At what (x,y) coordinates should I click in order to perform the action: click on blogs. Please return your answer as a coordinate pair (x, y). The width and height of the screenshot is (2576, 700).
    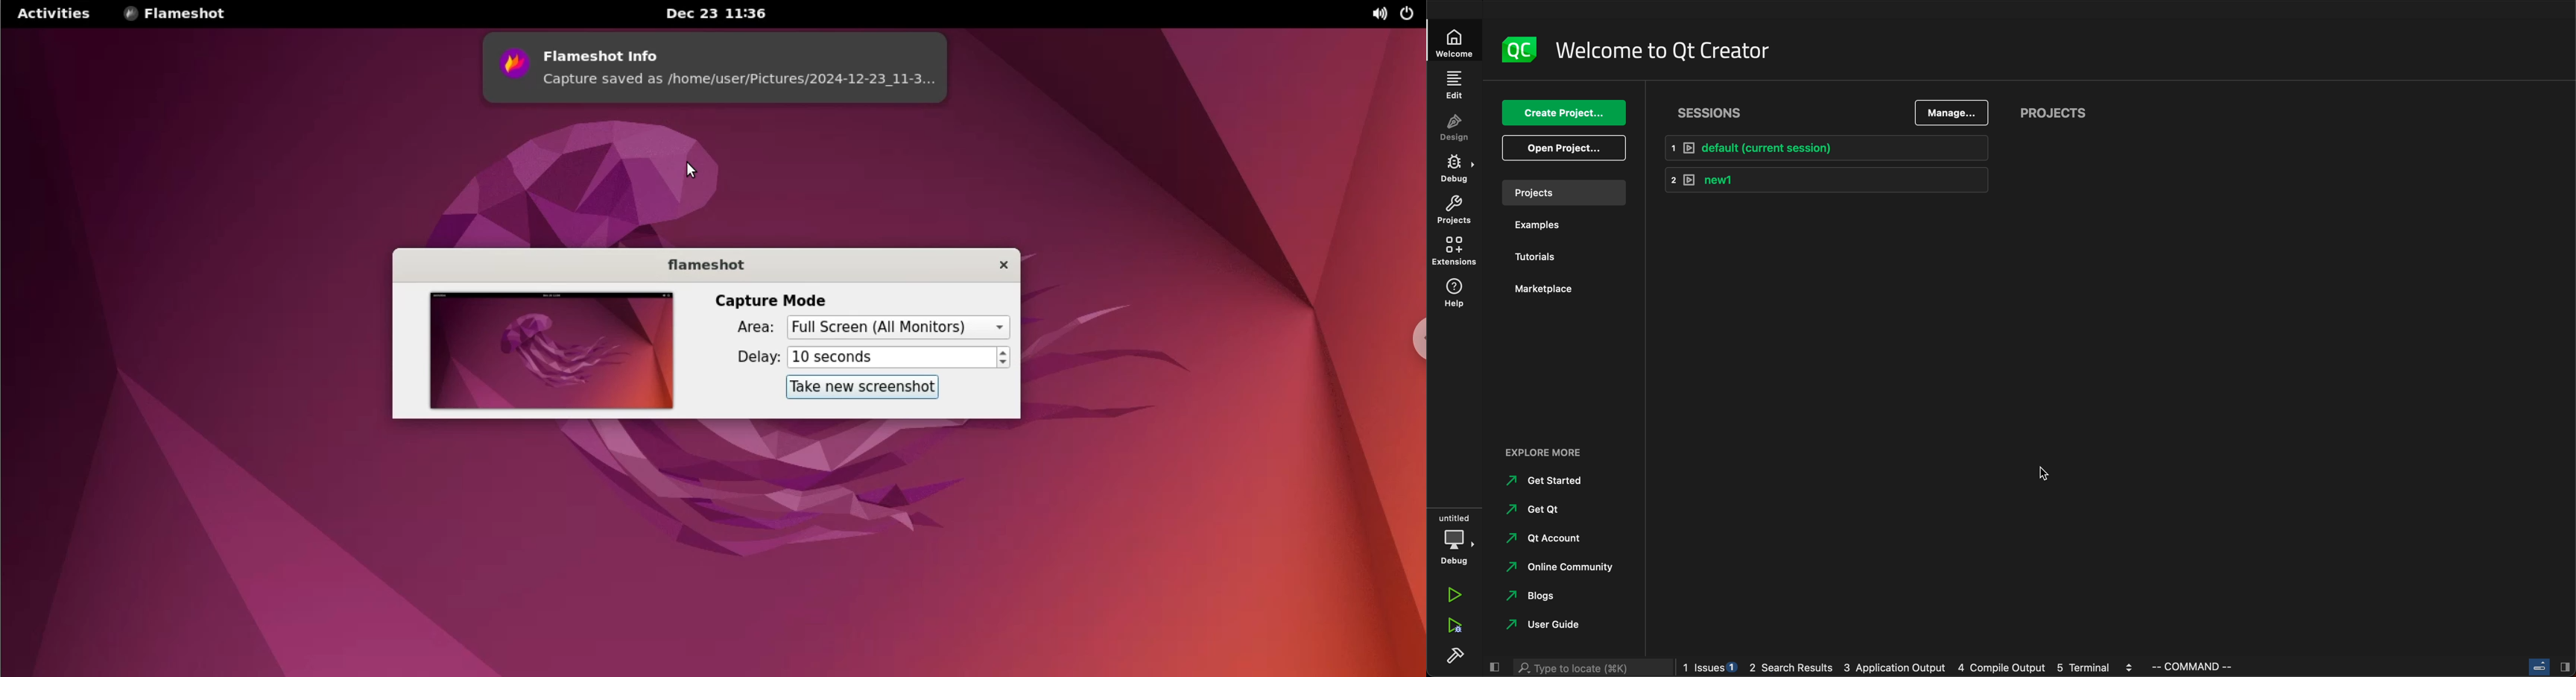
    Looking at the image, I should click on (1540, 595).